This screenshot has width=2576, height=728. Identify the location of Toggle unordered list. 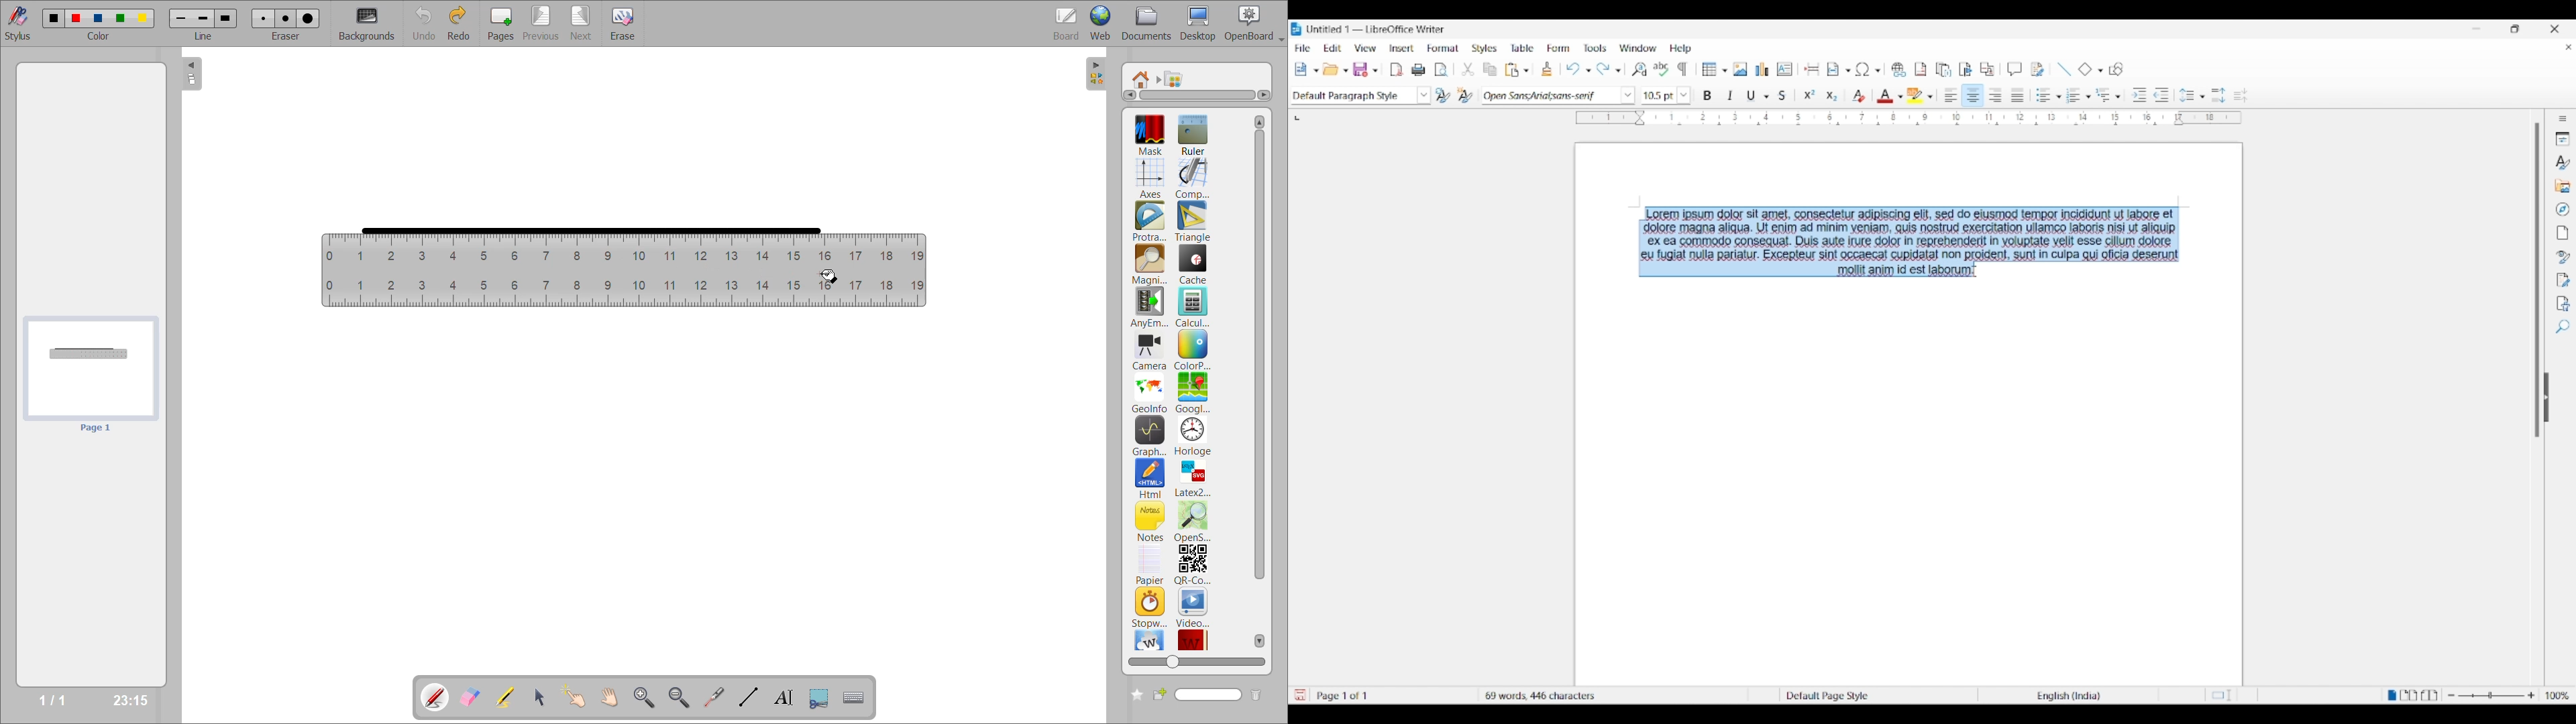
(2043, 95).